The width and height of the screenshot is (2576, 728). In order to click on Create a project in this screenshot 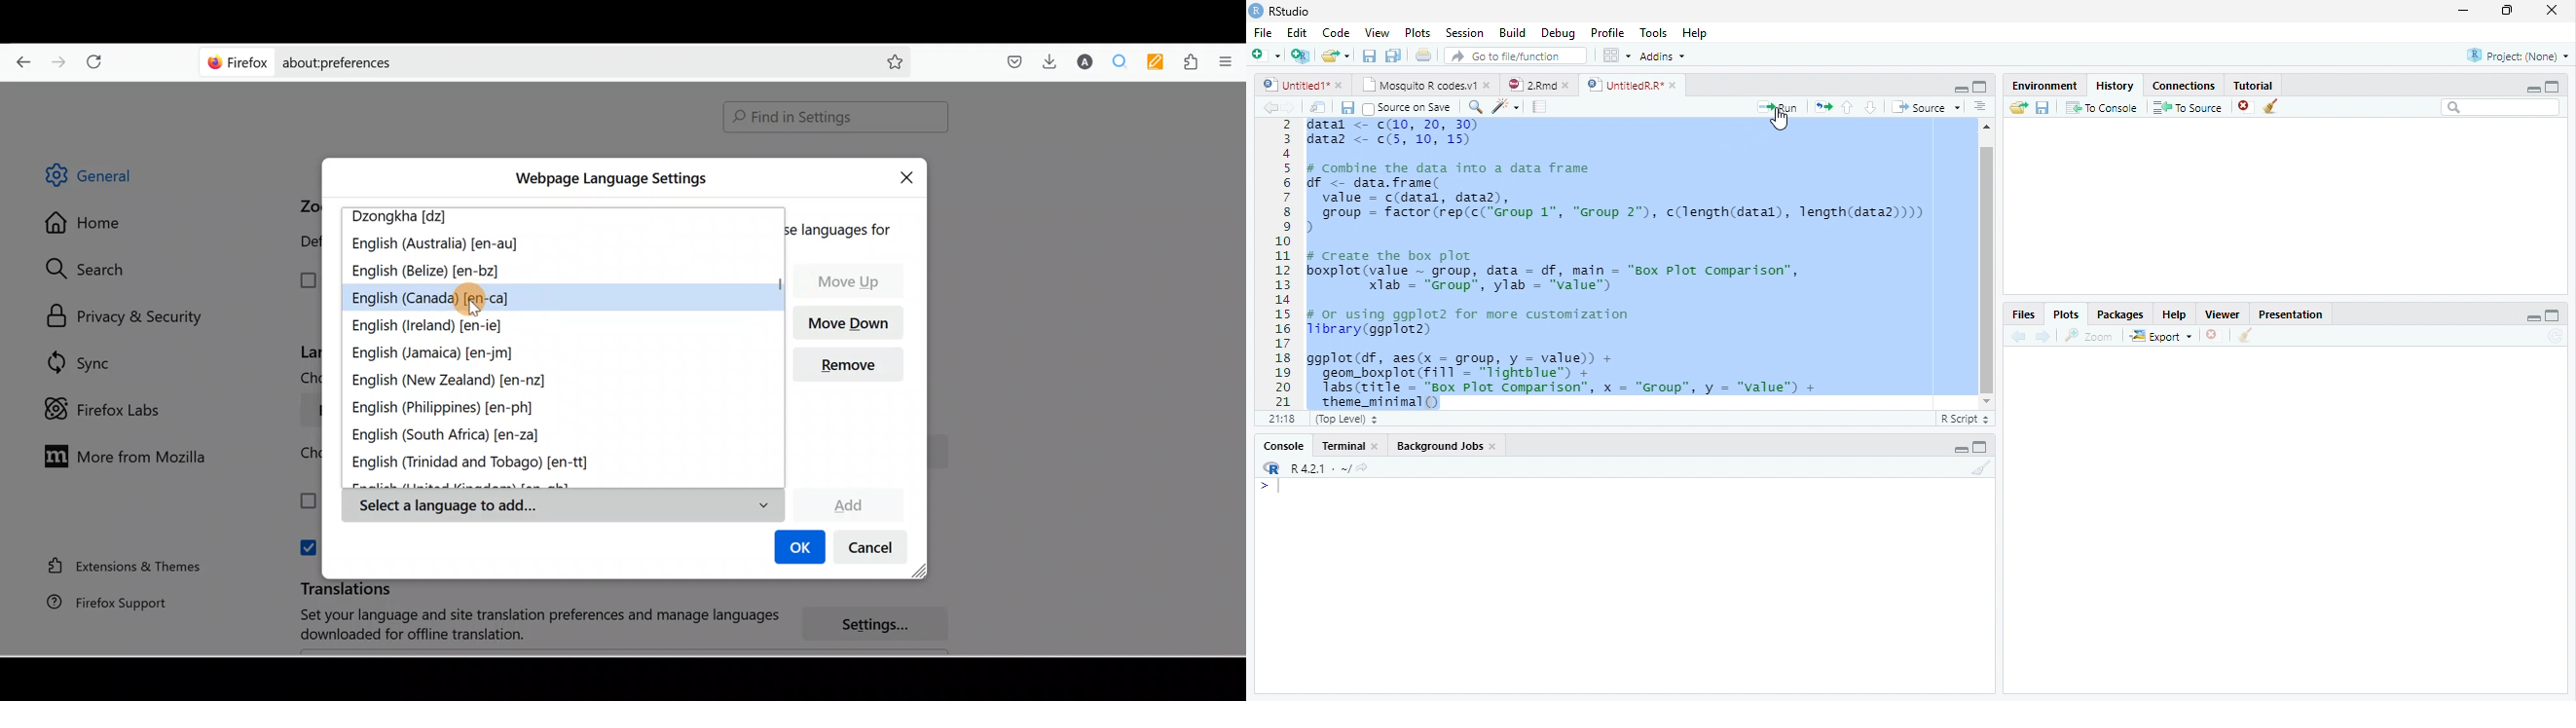, I will do `click(1302, 55)`.